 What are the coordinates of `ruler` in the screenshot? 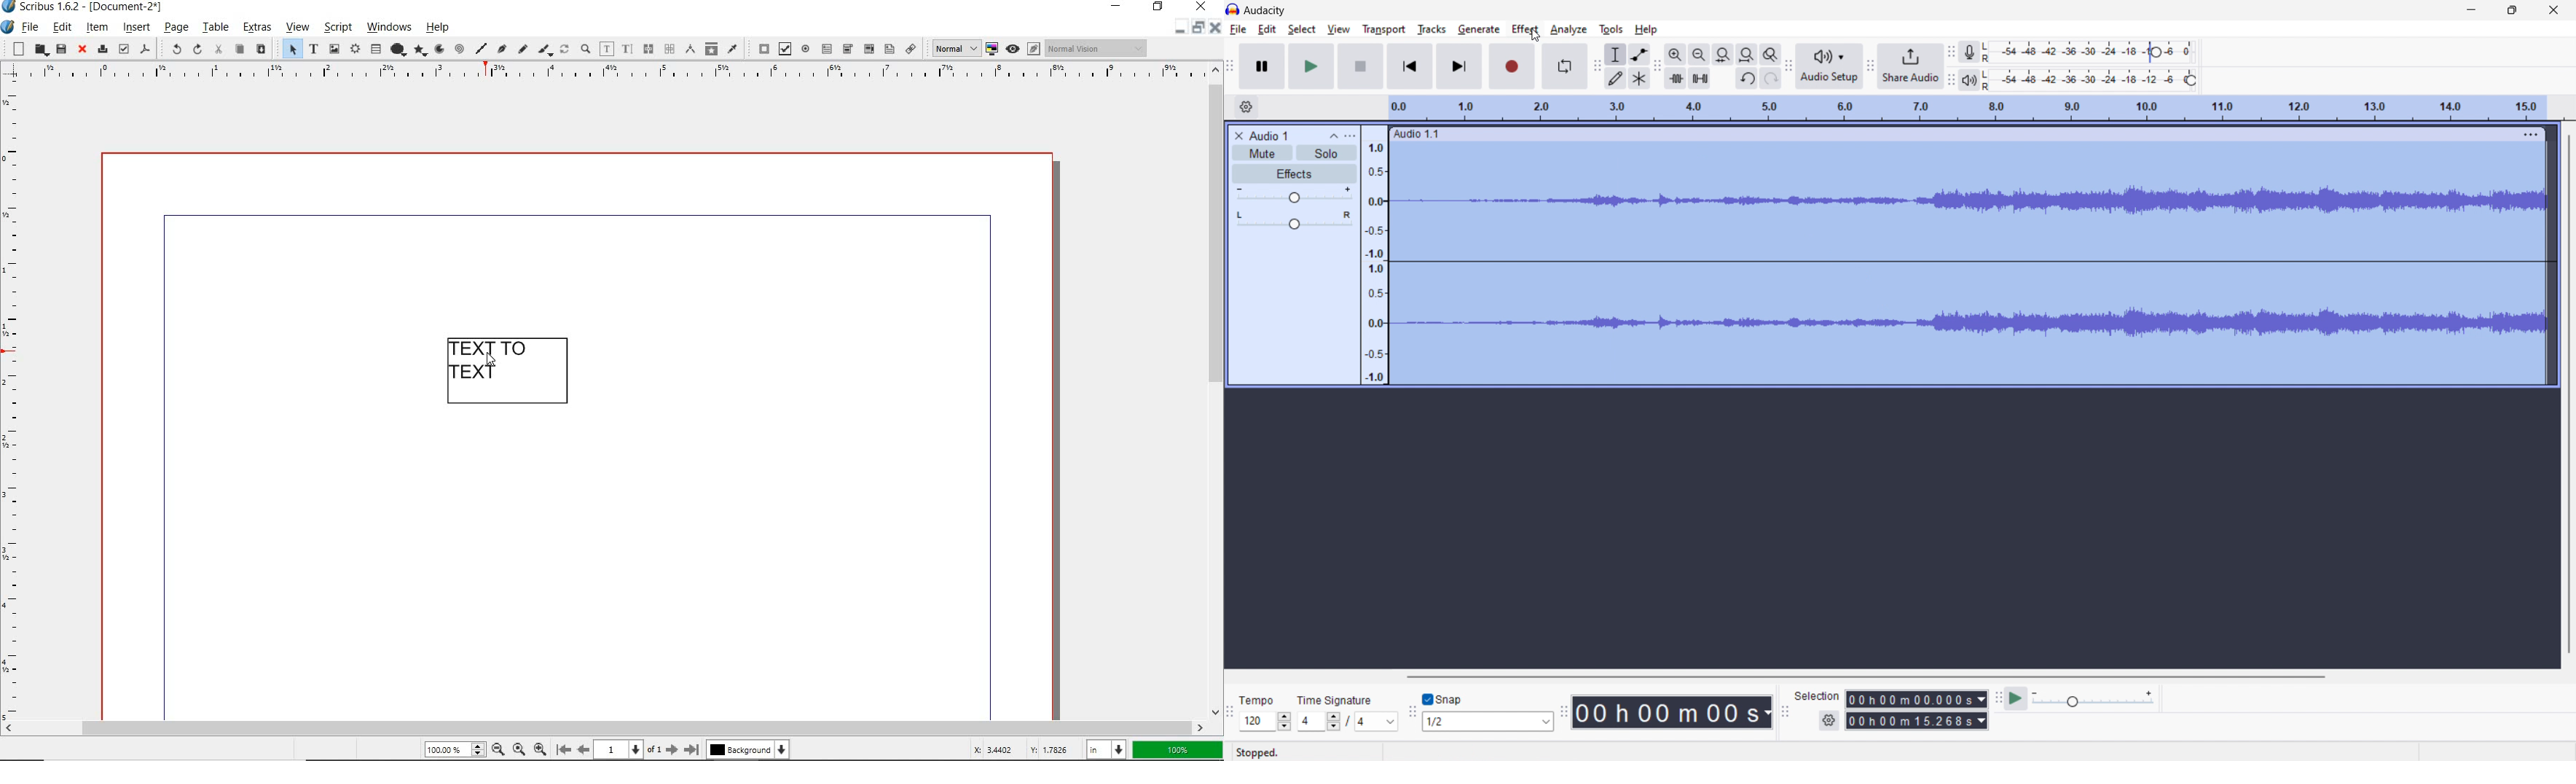 It's located at (608, 76).